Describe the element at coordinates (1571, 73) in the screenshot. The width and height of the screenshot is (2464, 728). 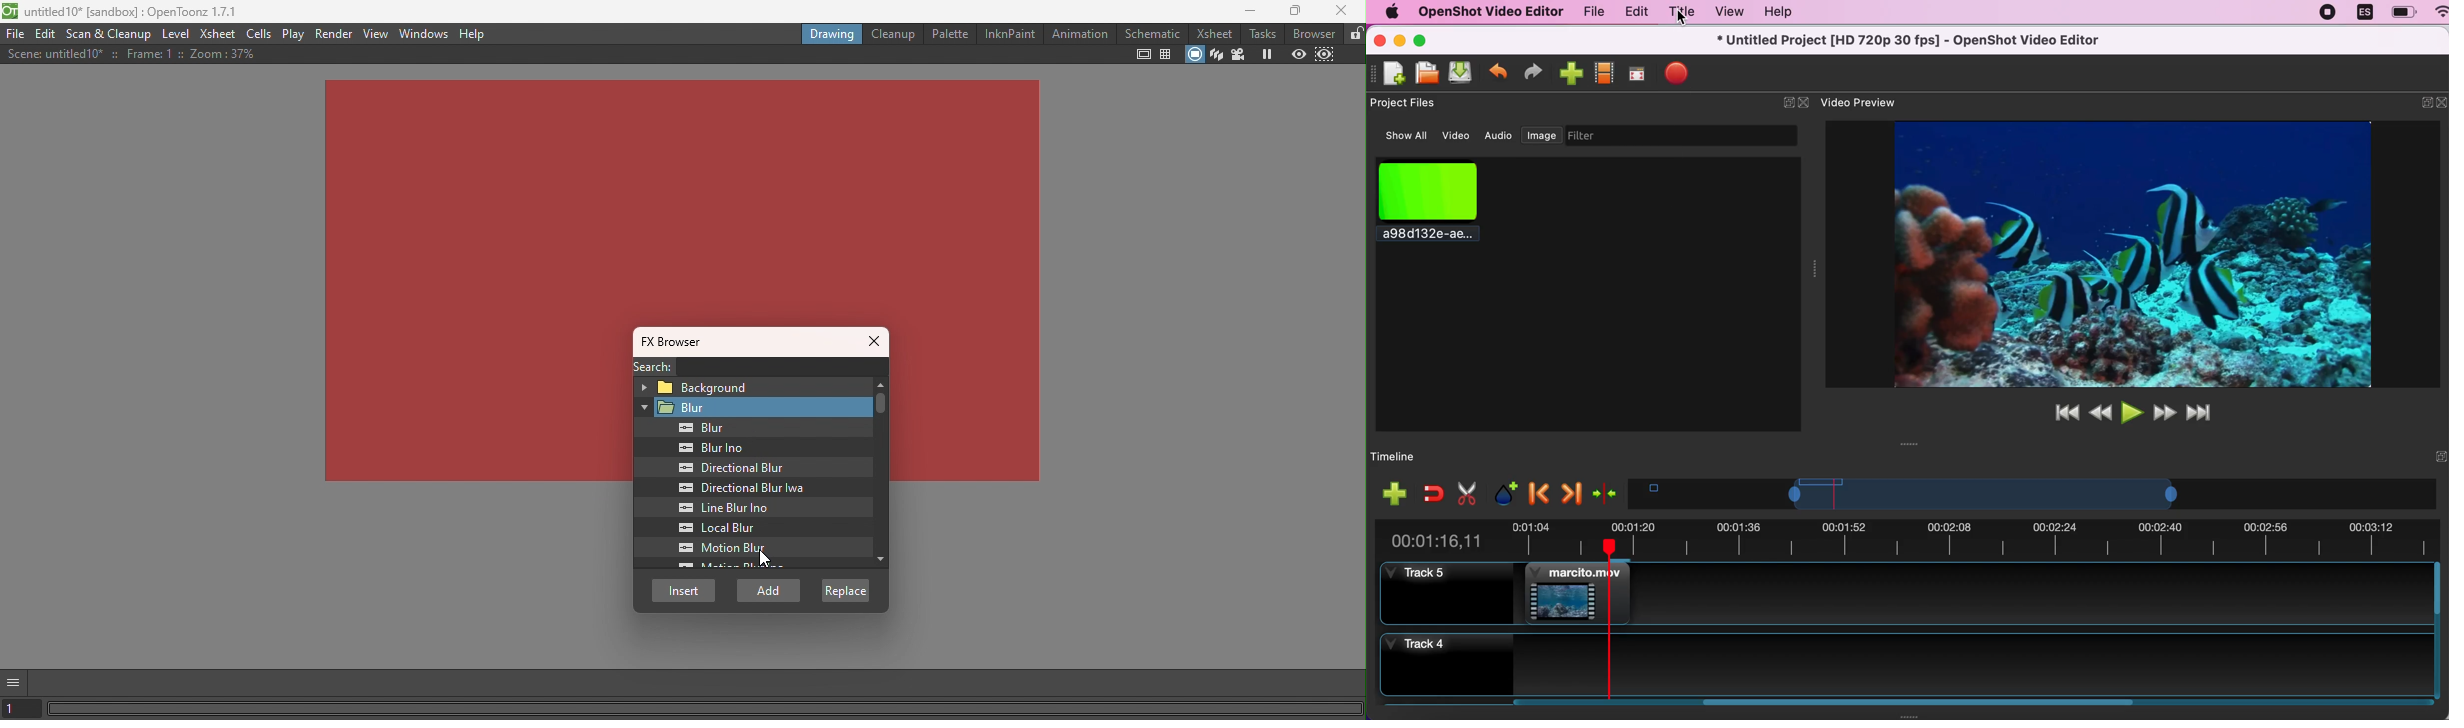
I see `import file` at that location.